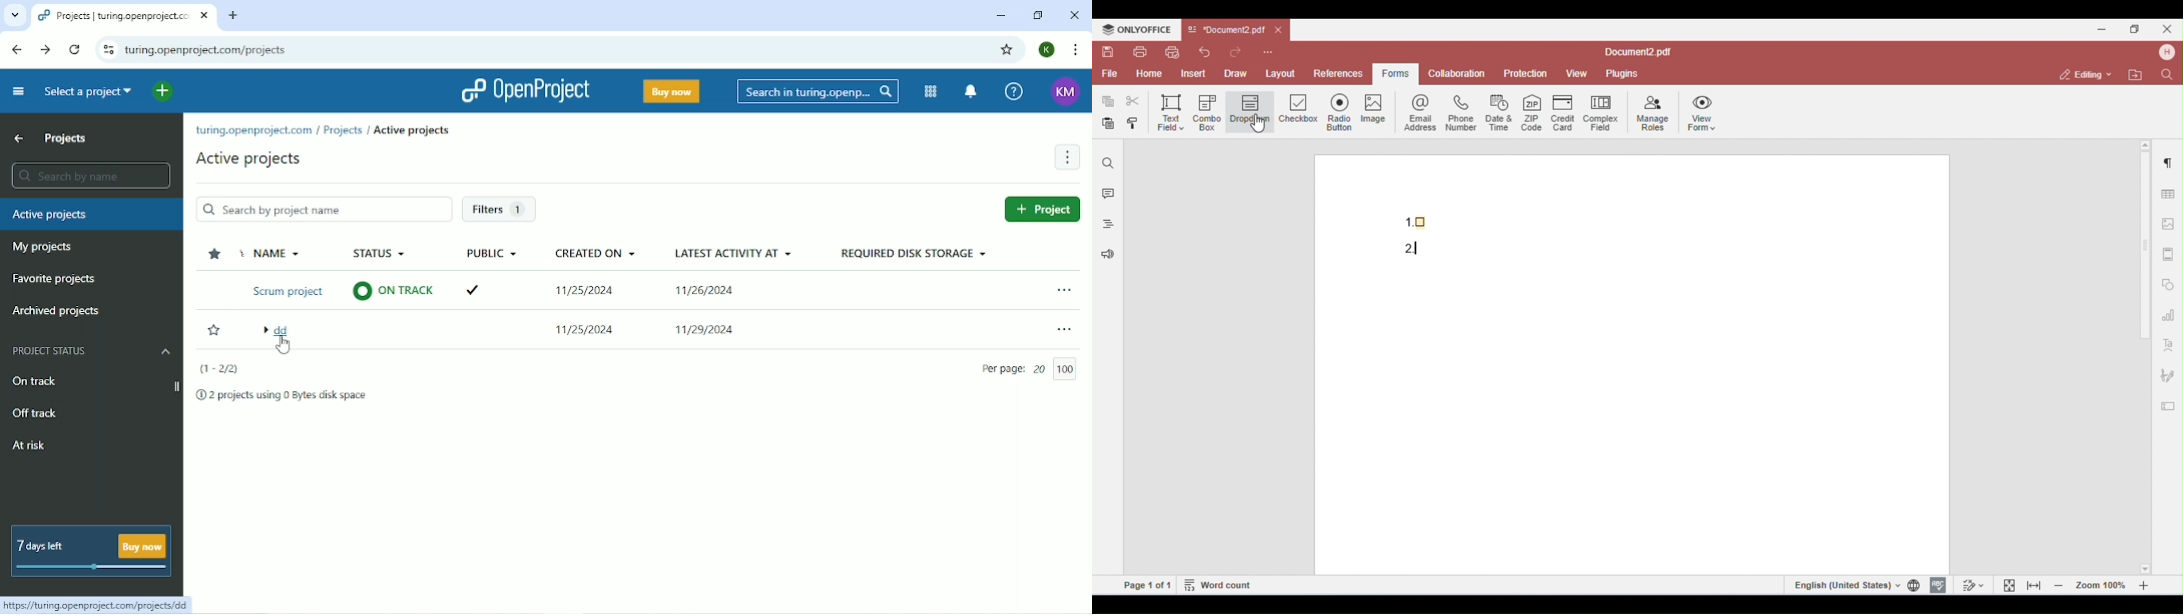 This screenshot has width=2184, height=616. I want to click on on track, so click(392, 292).